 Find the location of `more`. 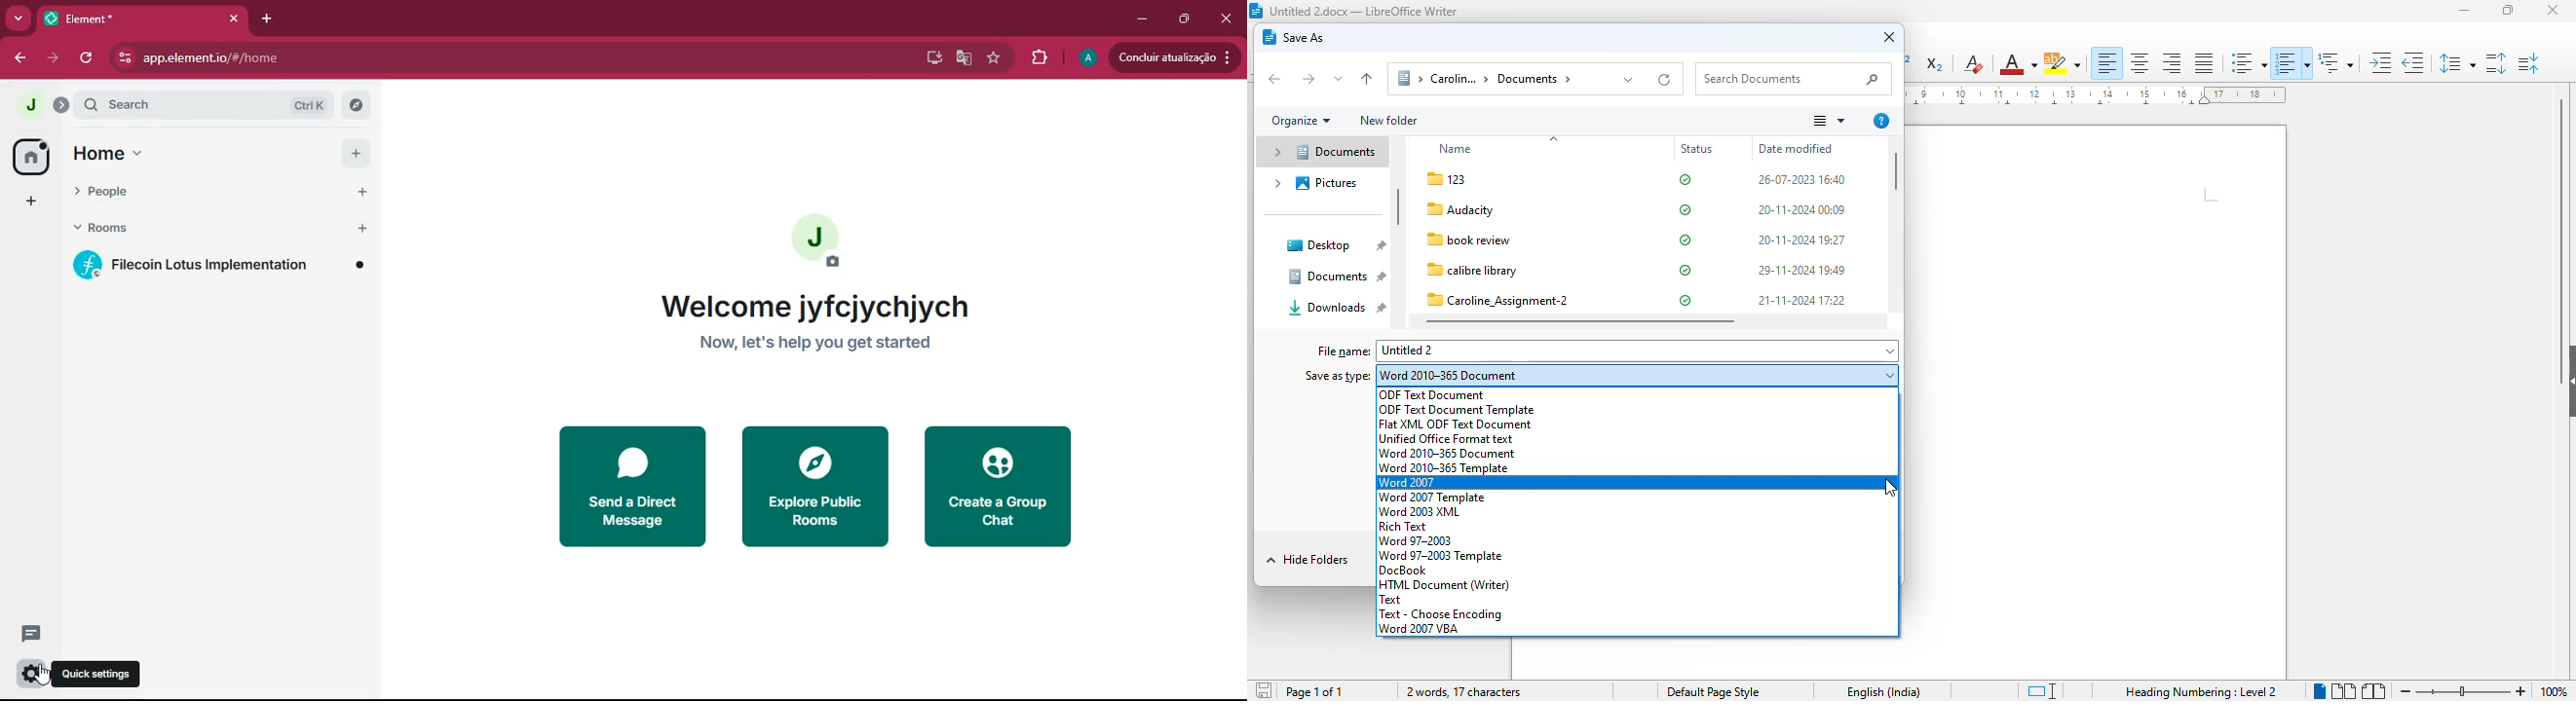

more is located at coordinates (17, 17).